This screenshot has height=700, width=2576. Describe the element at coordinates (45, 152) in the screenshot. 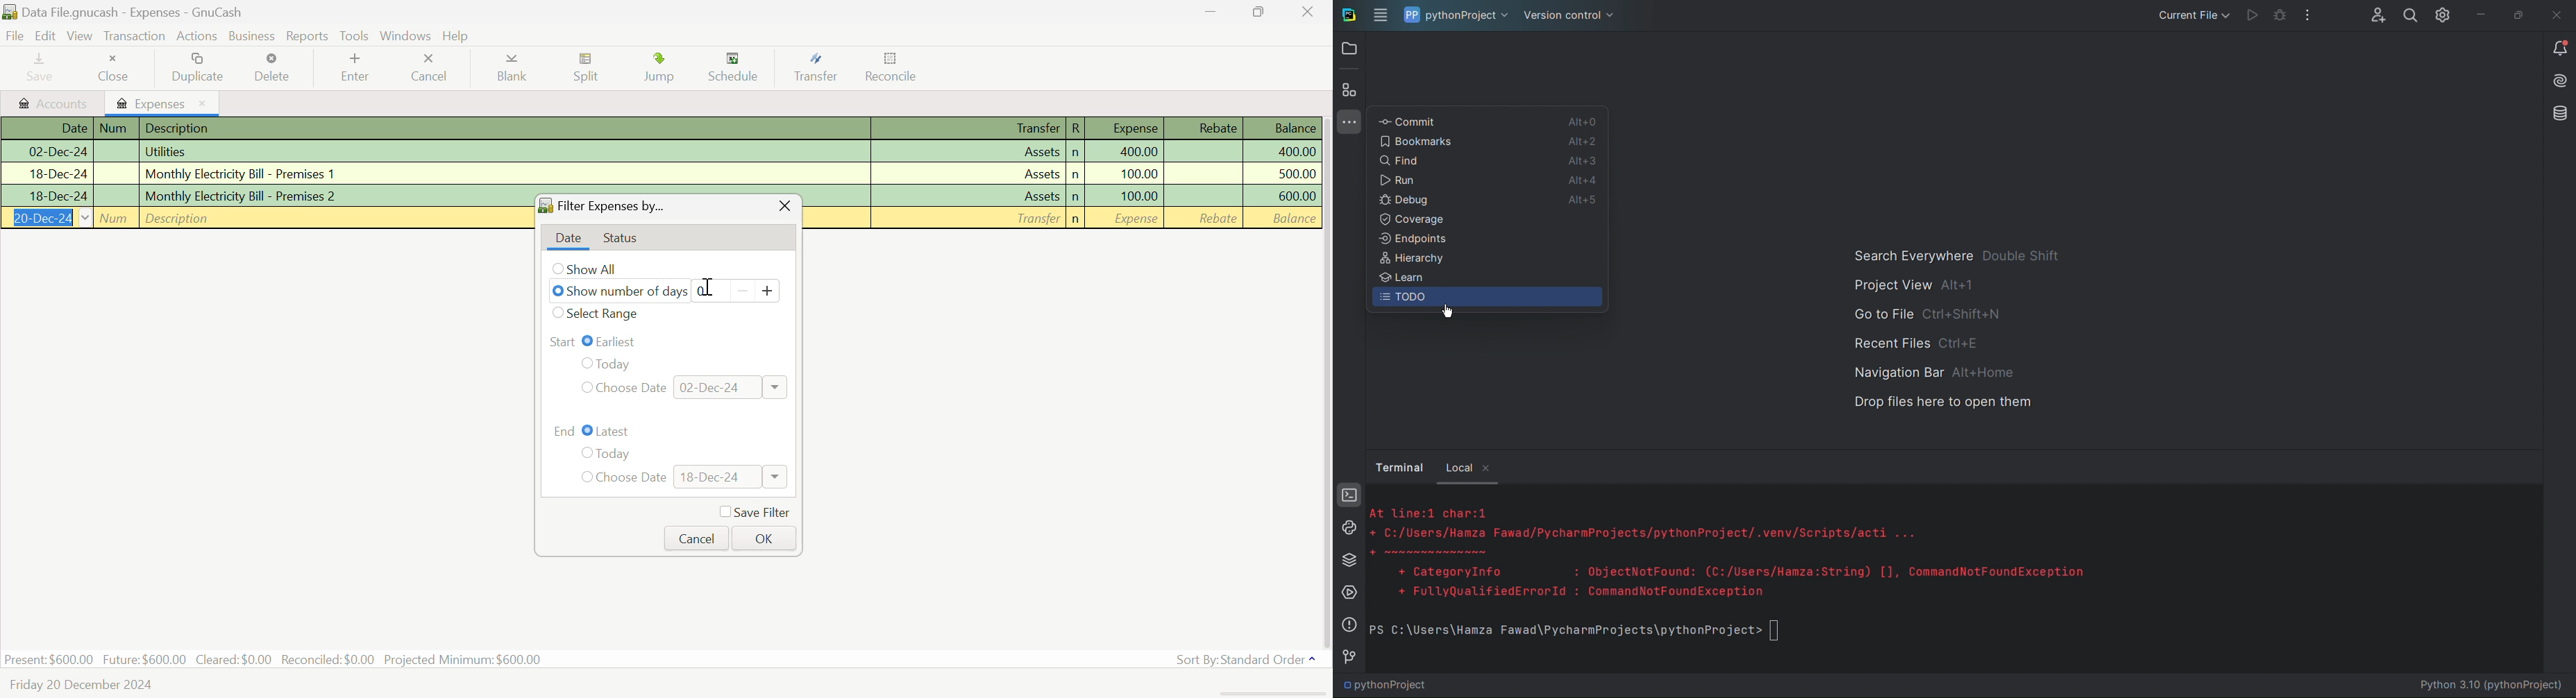

I see `Date` at that location.